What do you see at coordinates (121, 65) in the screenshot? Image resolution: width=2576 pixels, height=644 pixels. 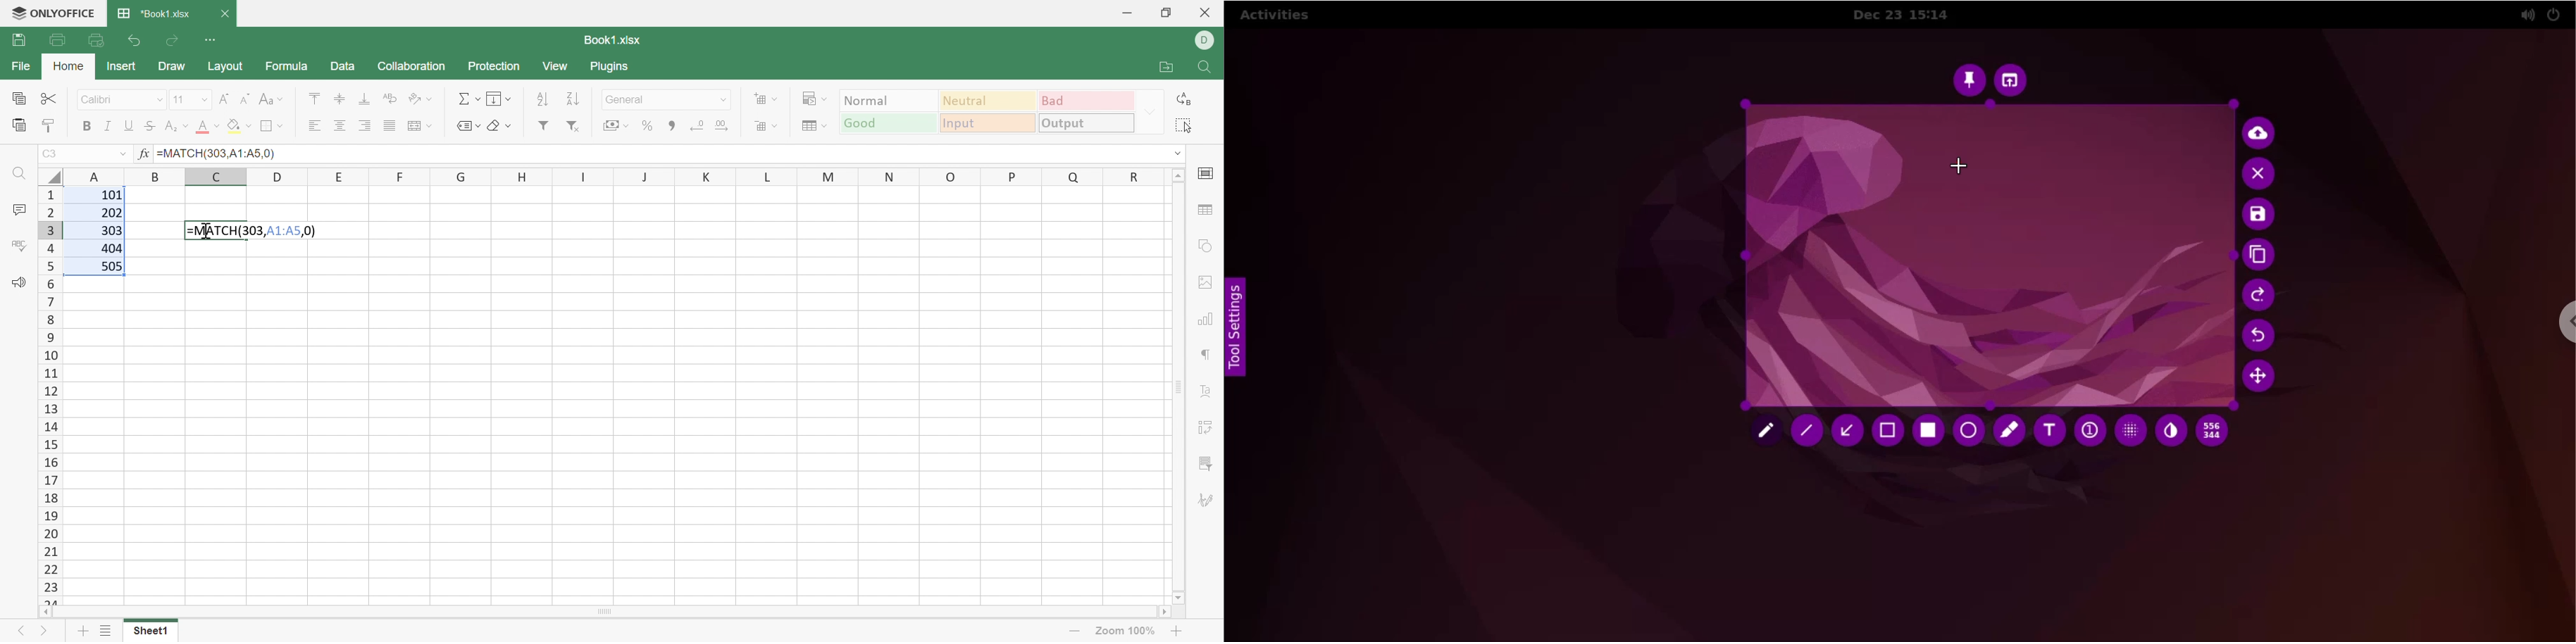 I see `Insert` at bounding box center [121, 65].